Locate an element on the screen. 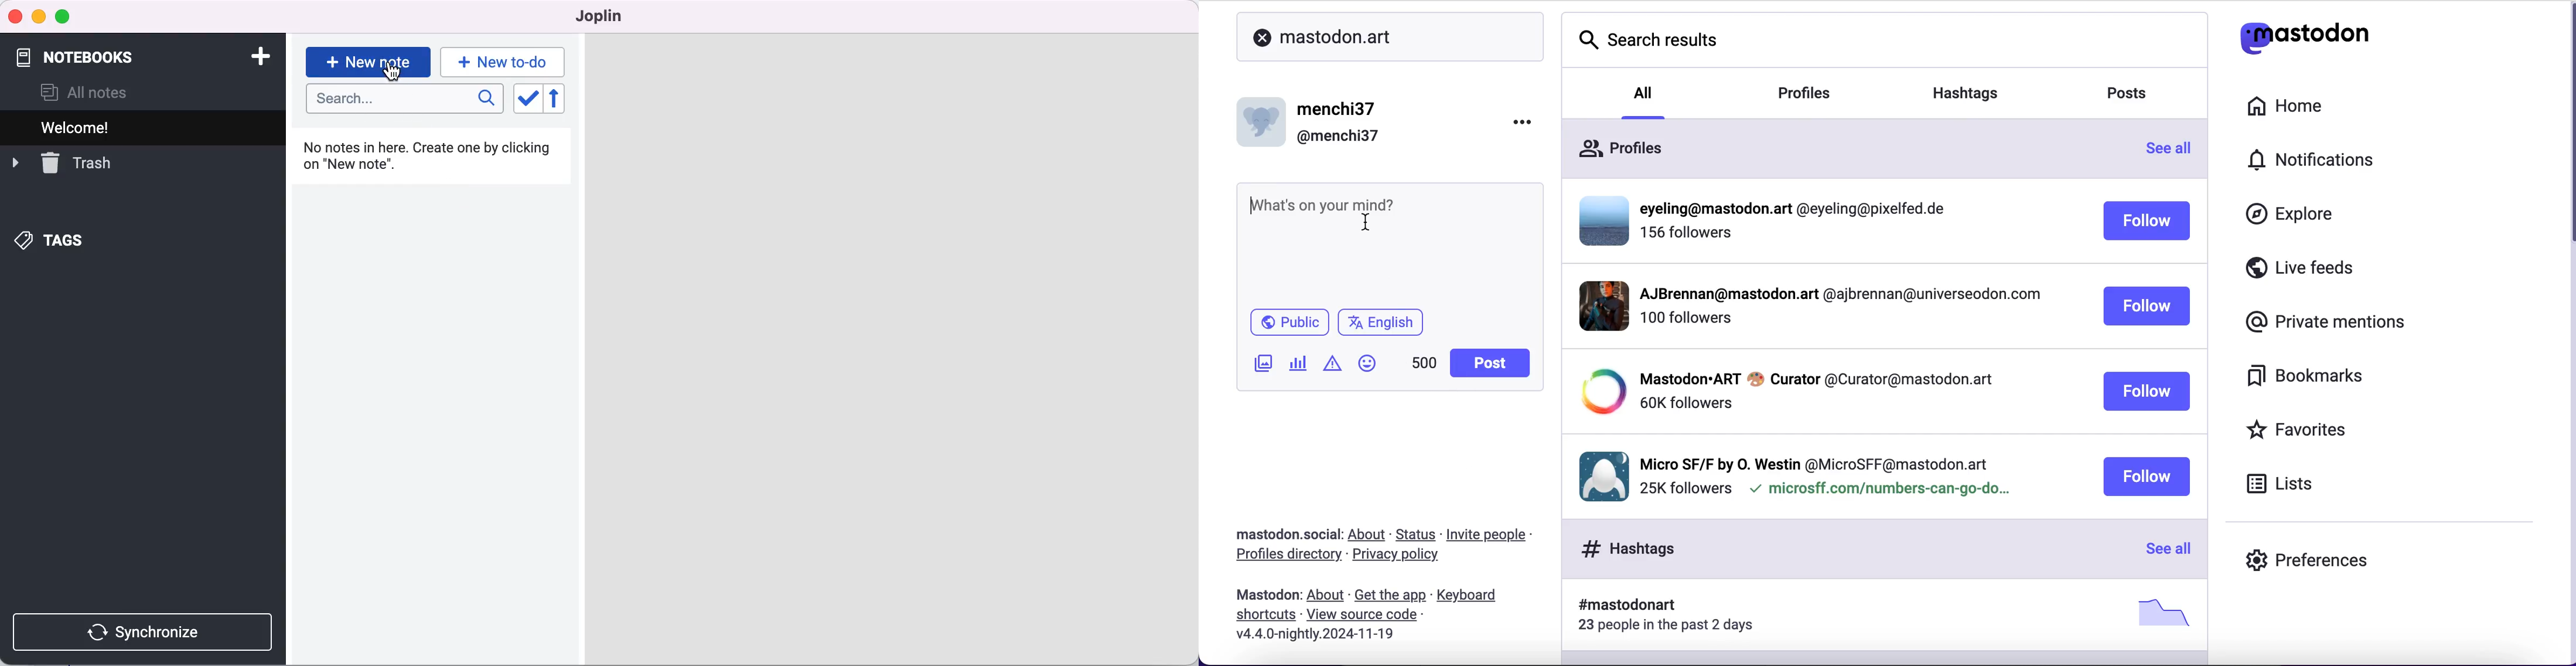 This screenshot has width=2576, height=672. cursor is located at coordinates (394, 74).